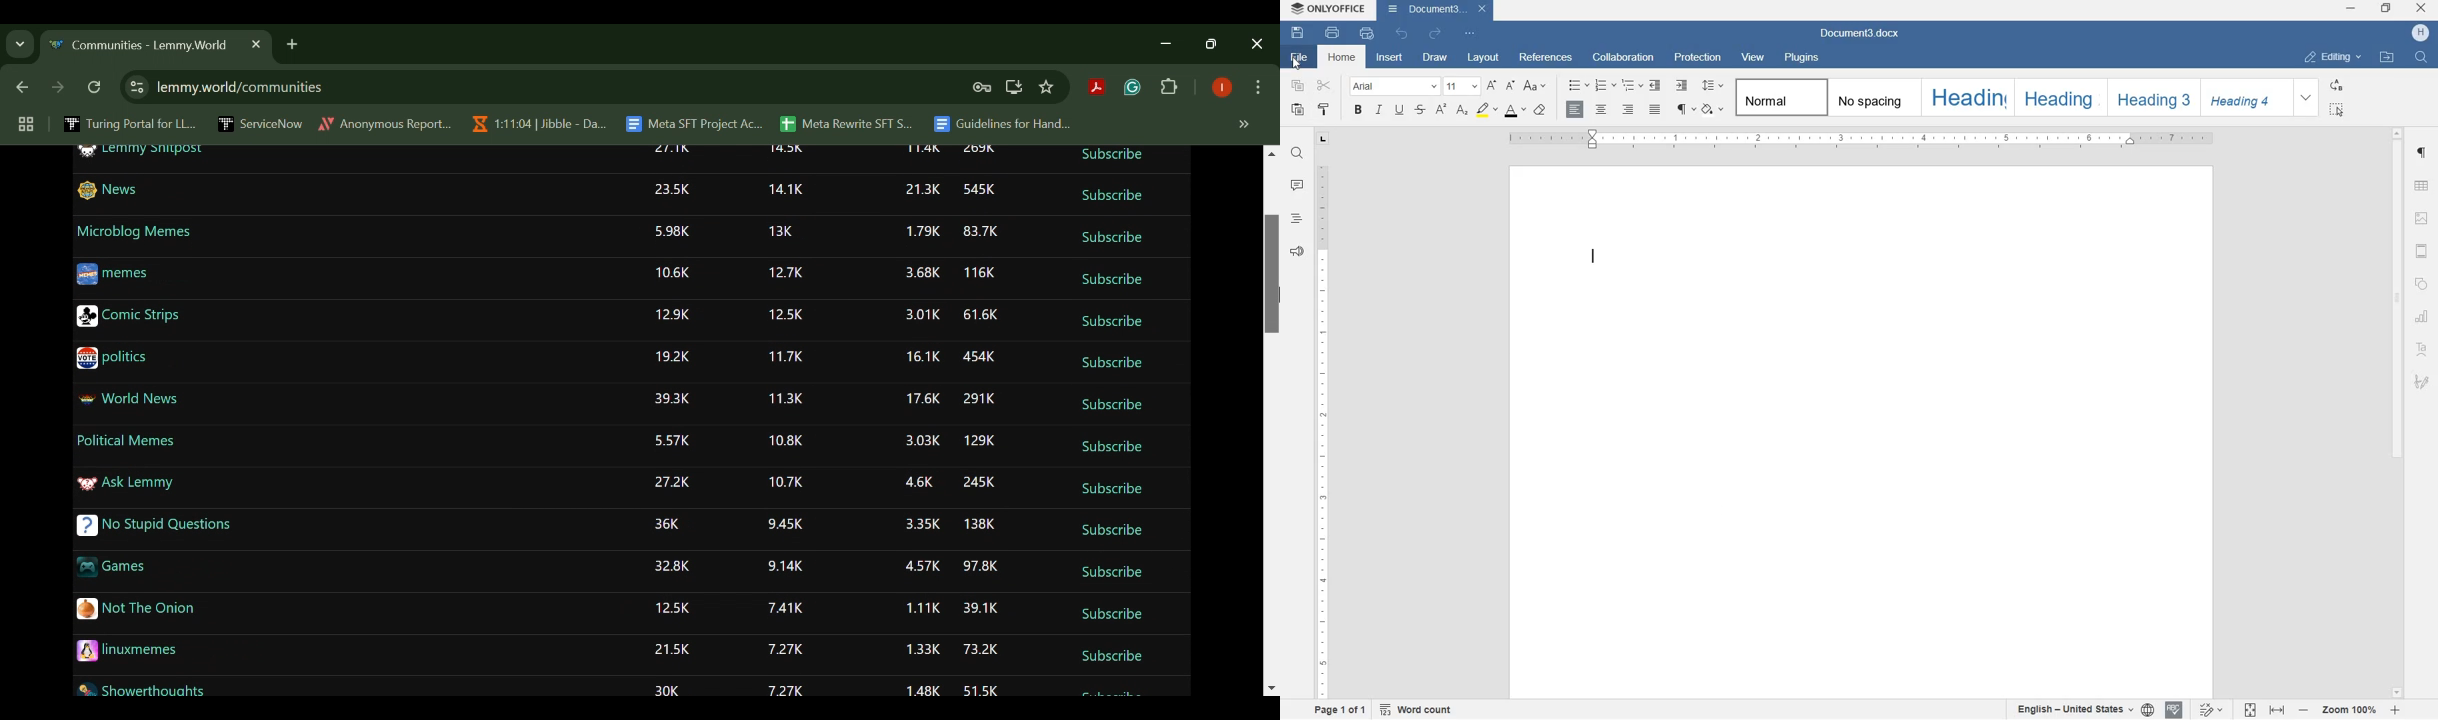  I want to click on linuxmemes, so click(129, 651).